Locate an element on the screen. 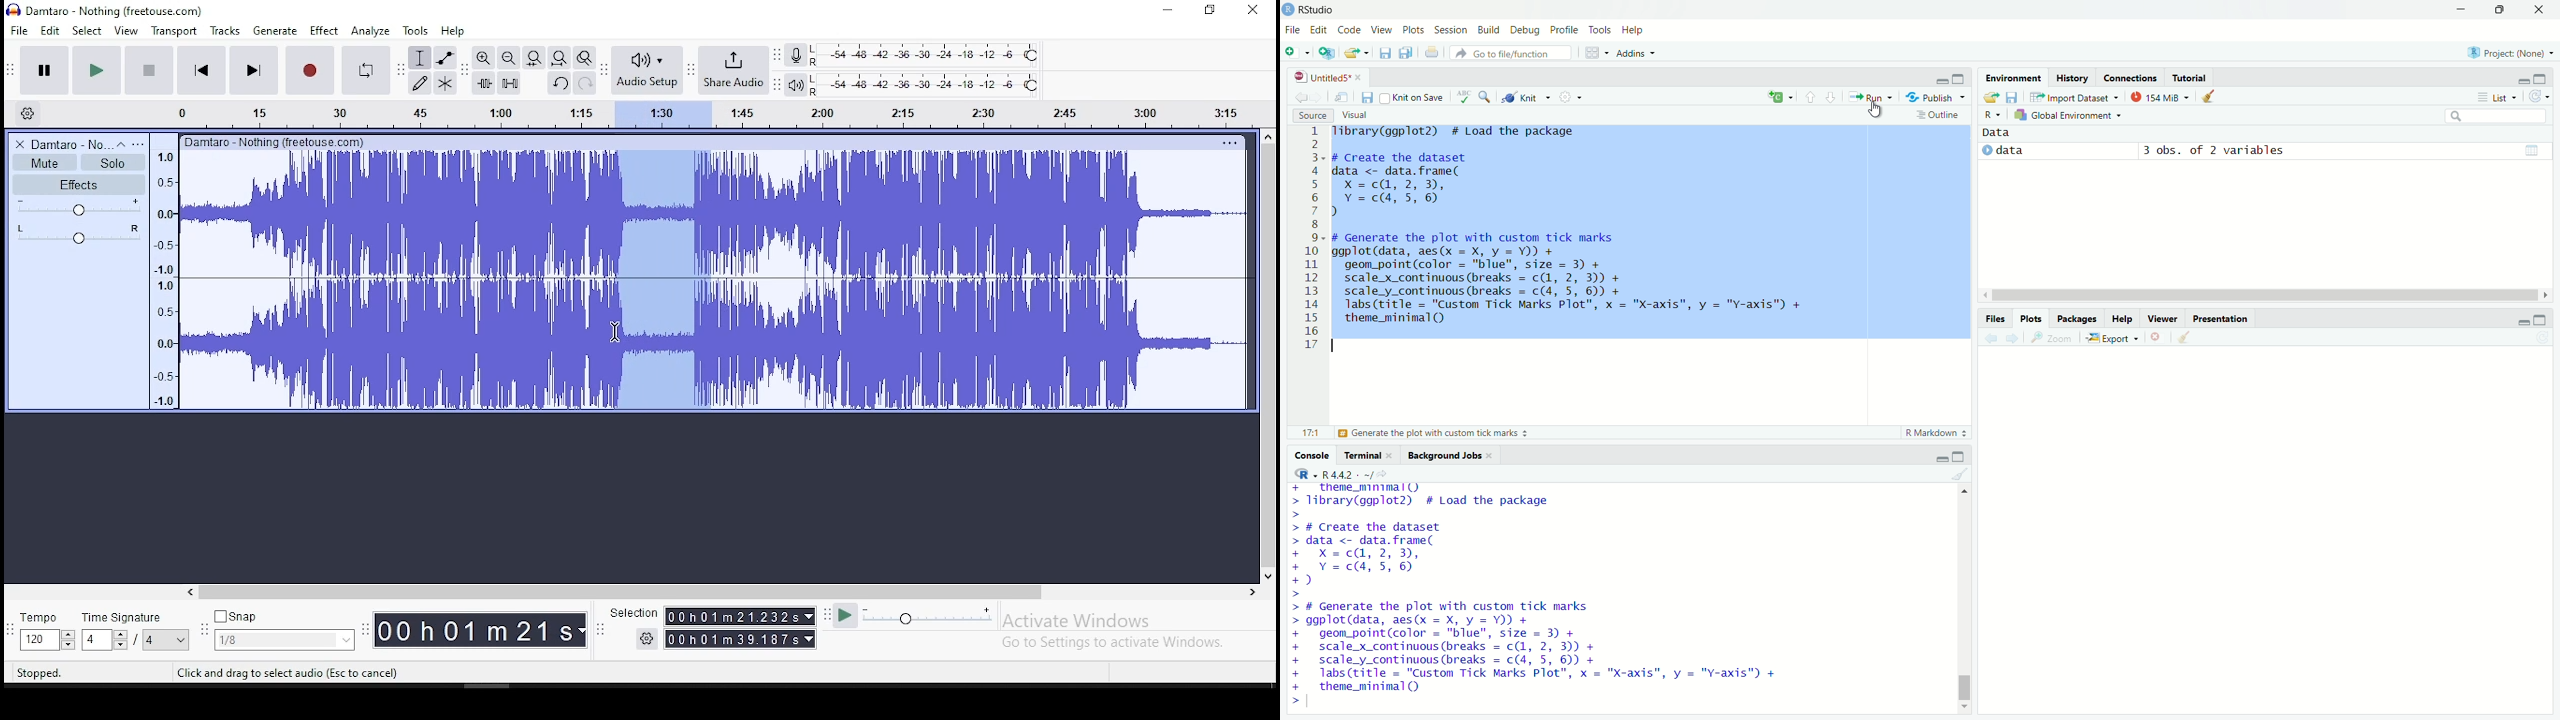 The height and width of the screenshot is (728, 2576). print the current file is located at coordinates (1428, 53).